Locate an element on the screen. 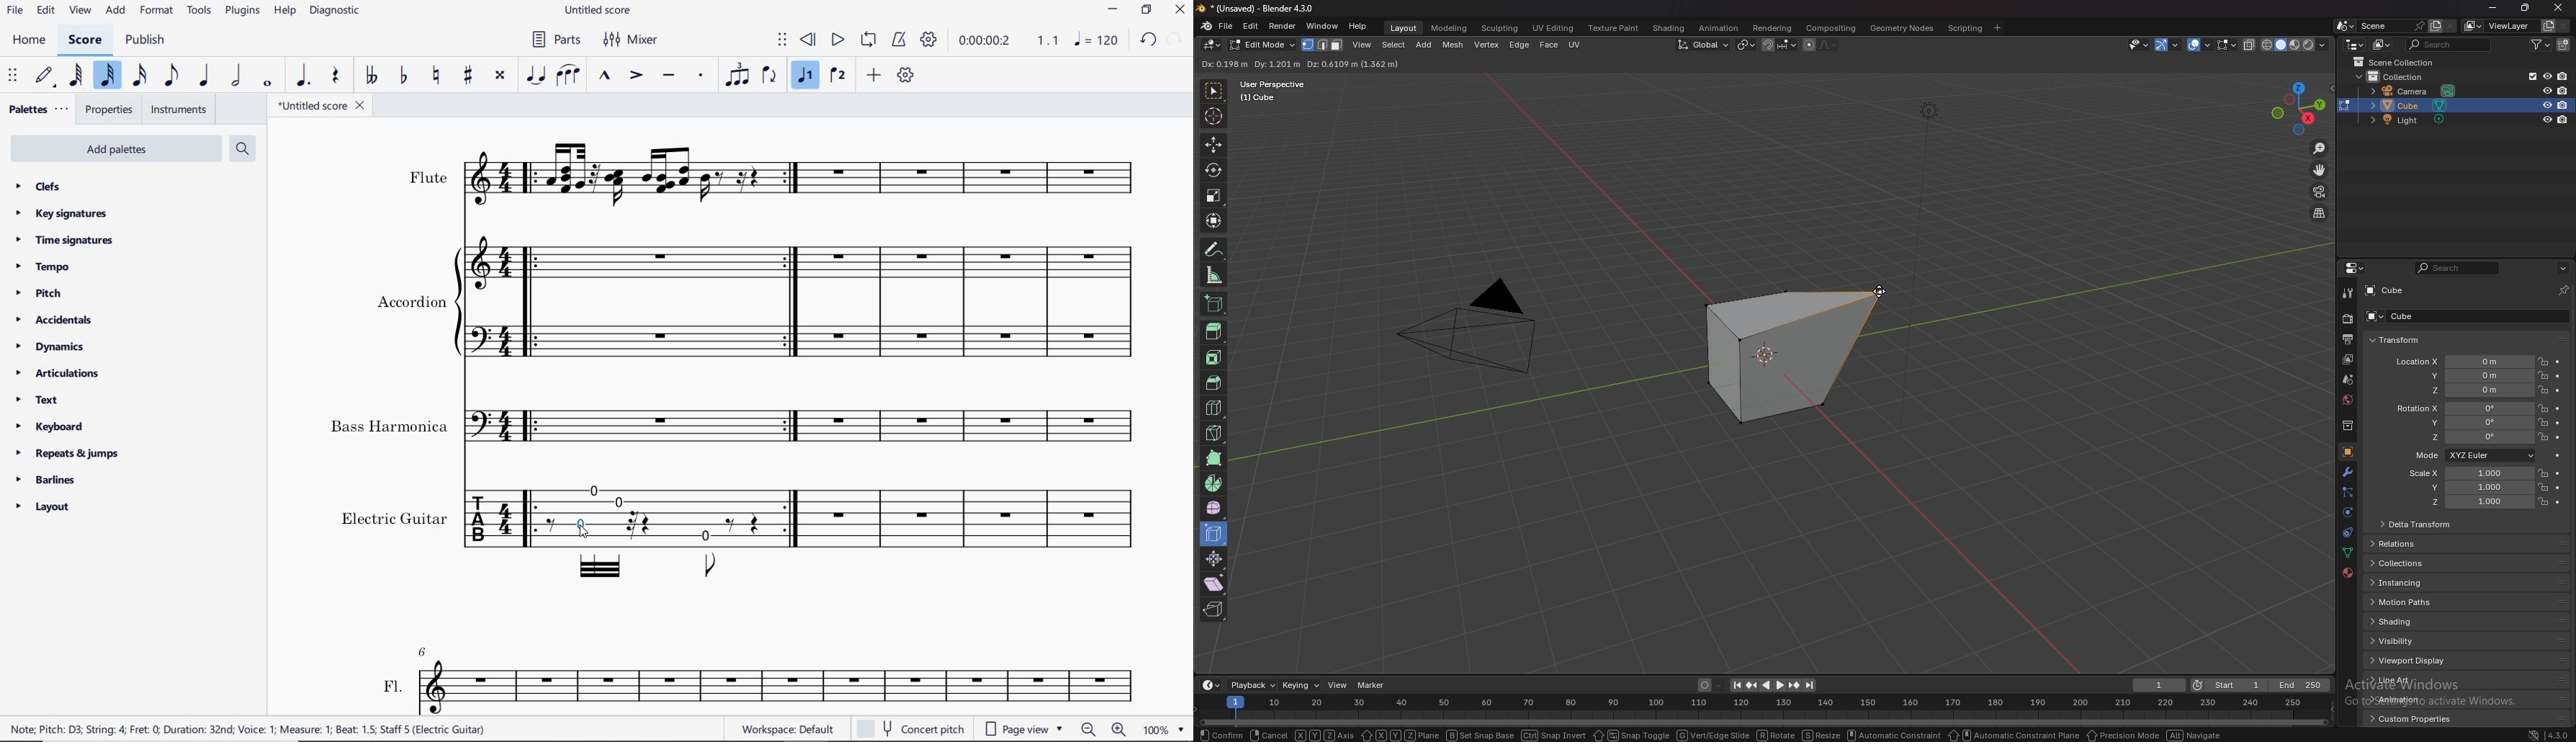 The width and height of the screenshot is (2576, 756). collections is located at coordinates (2405, 564).